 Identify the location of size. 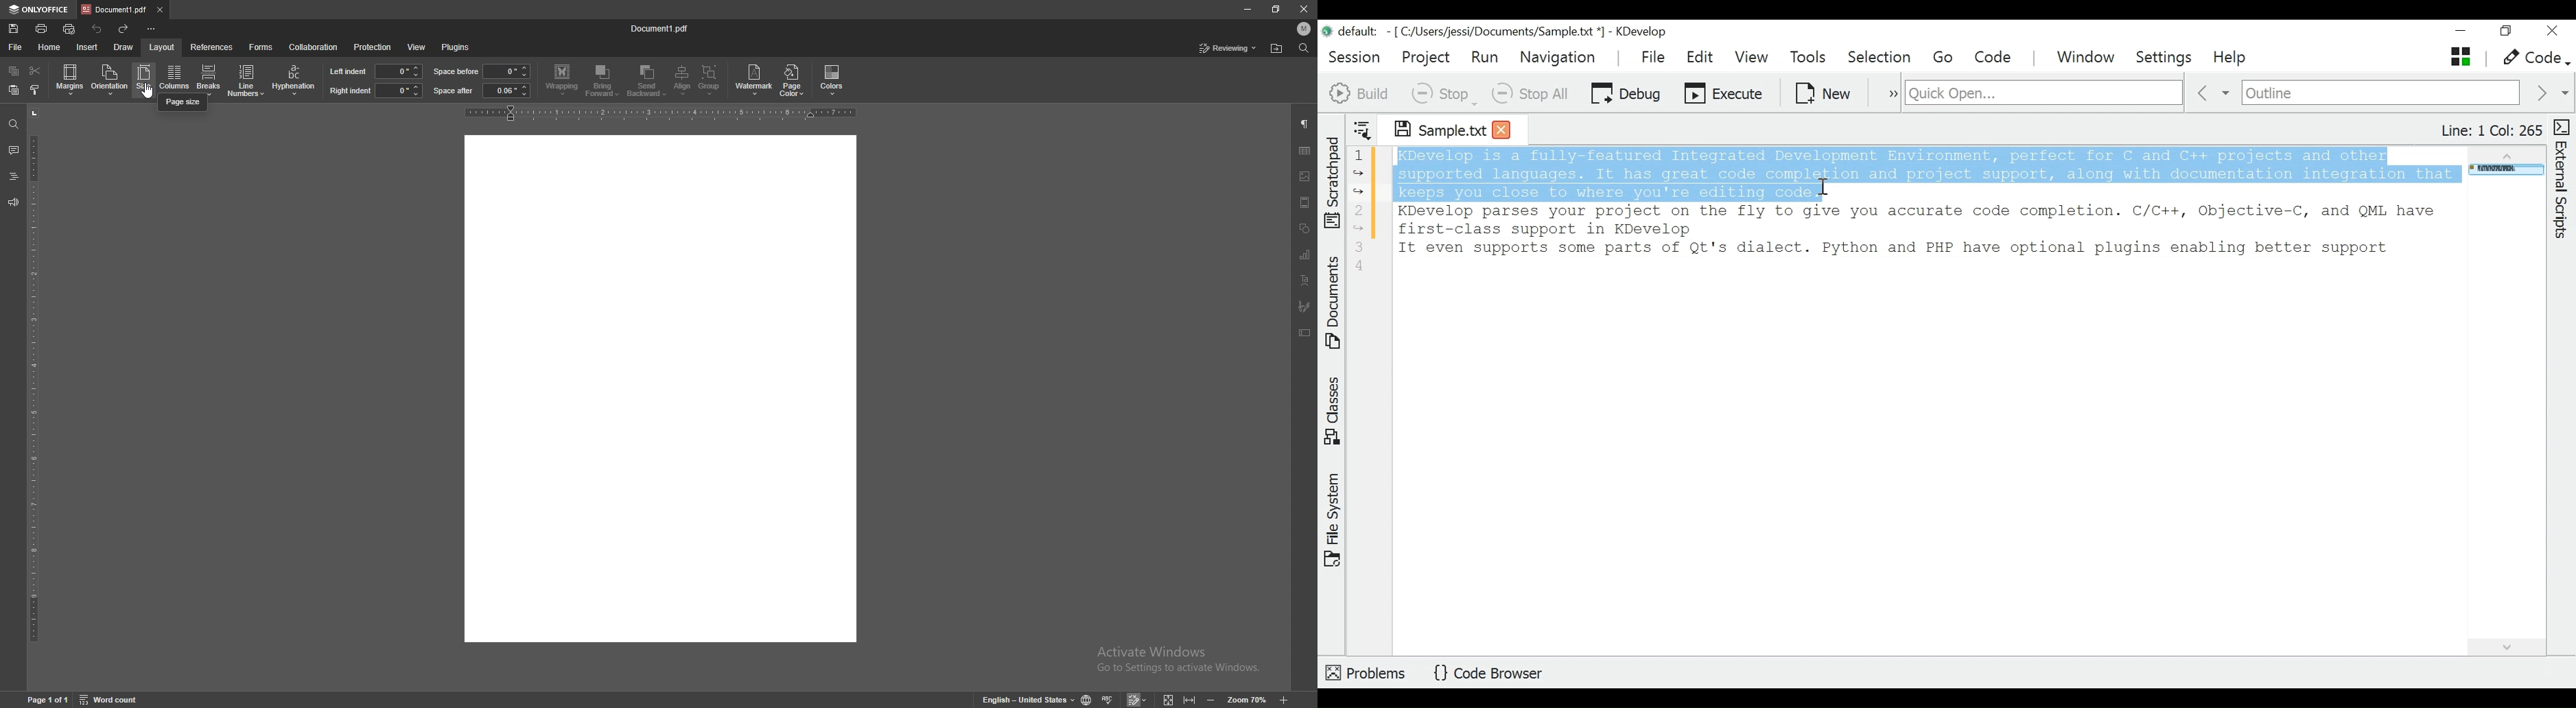
(144, 80).